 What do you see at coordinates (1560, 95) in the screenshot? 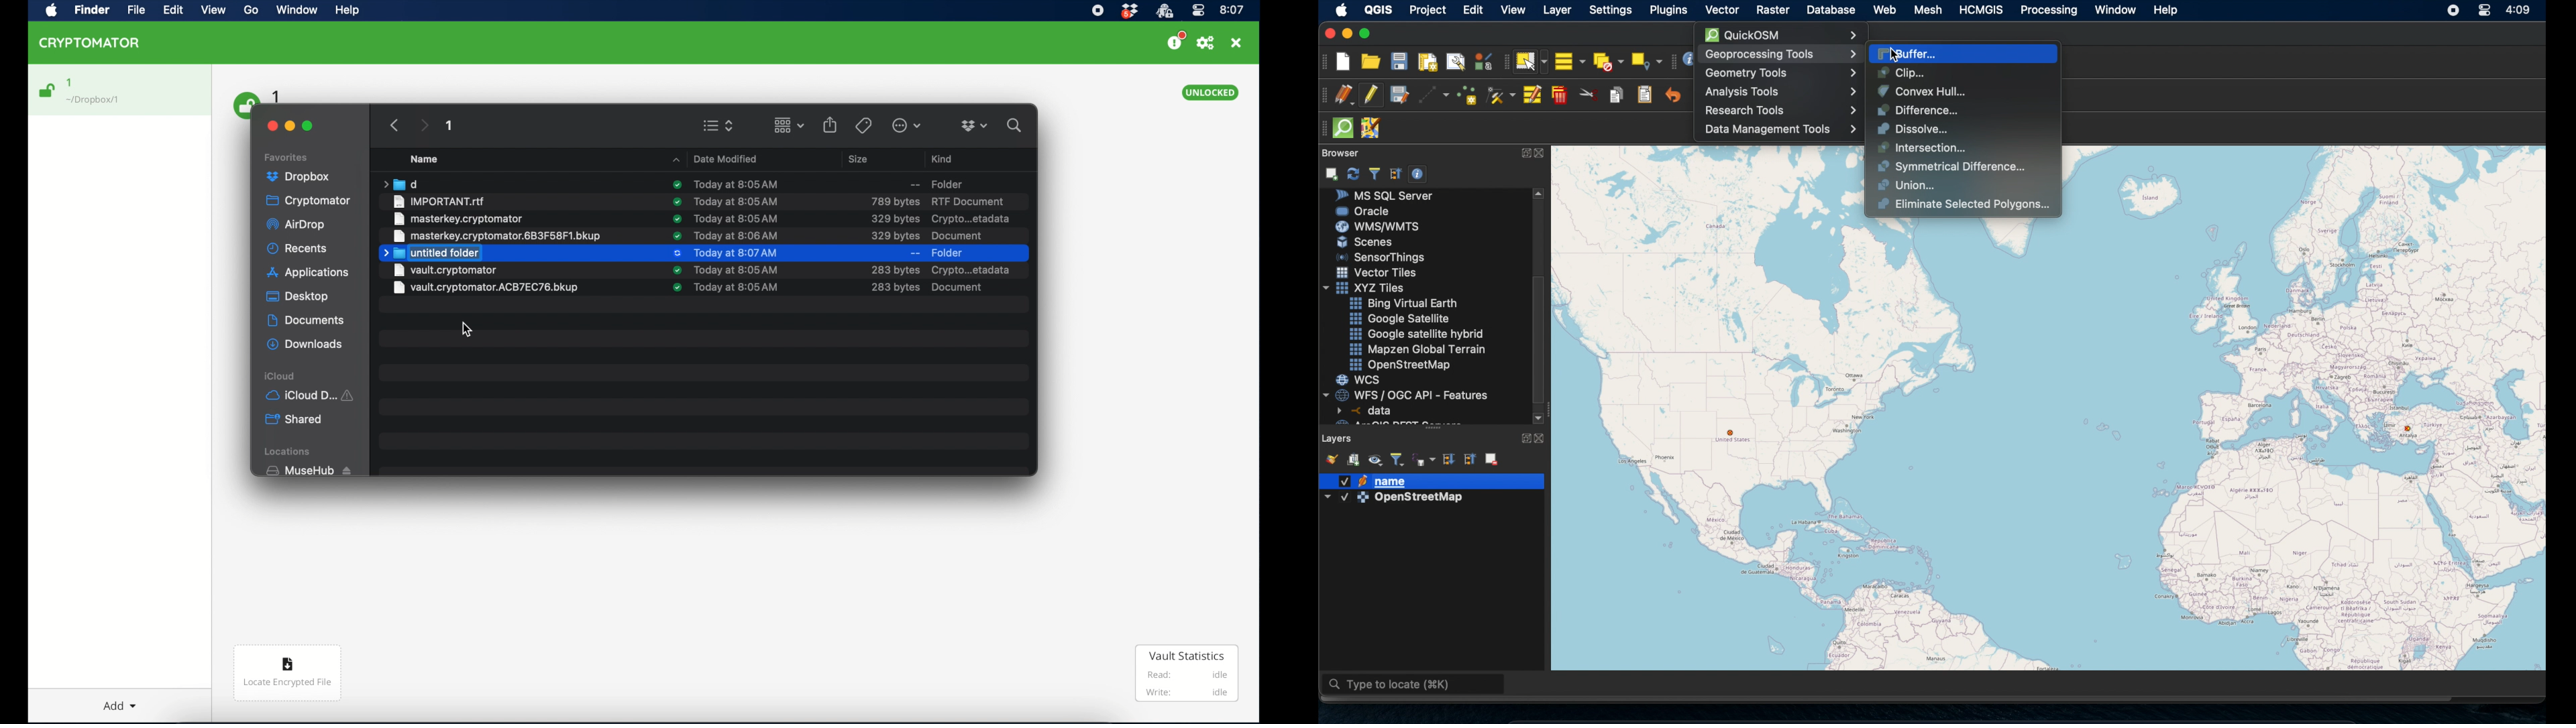
I see `delete select ted` at bounding box center [1560, 95].